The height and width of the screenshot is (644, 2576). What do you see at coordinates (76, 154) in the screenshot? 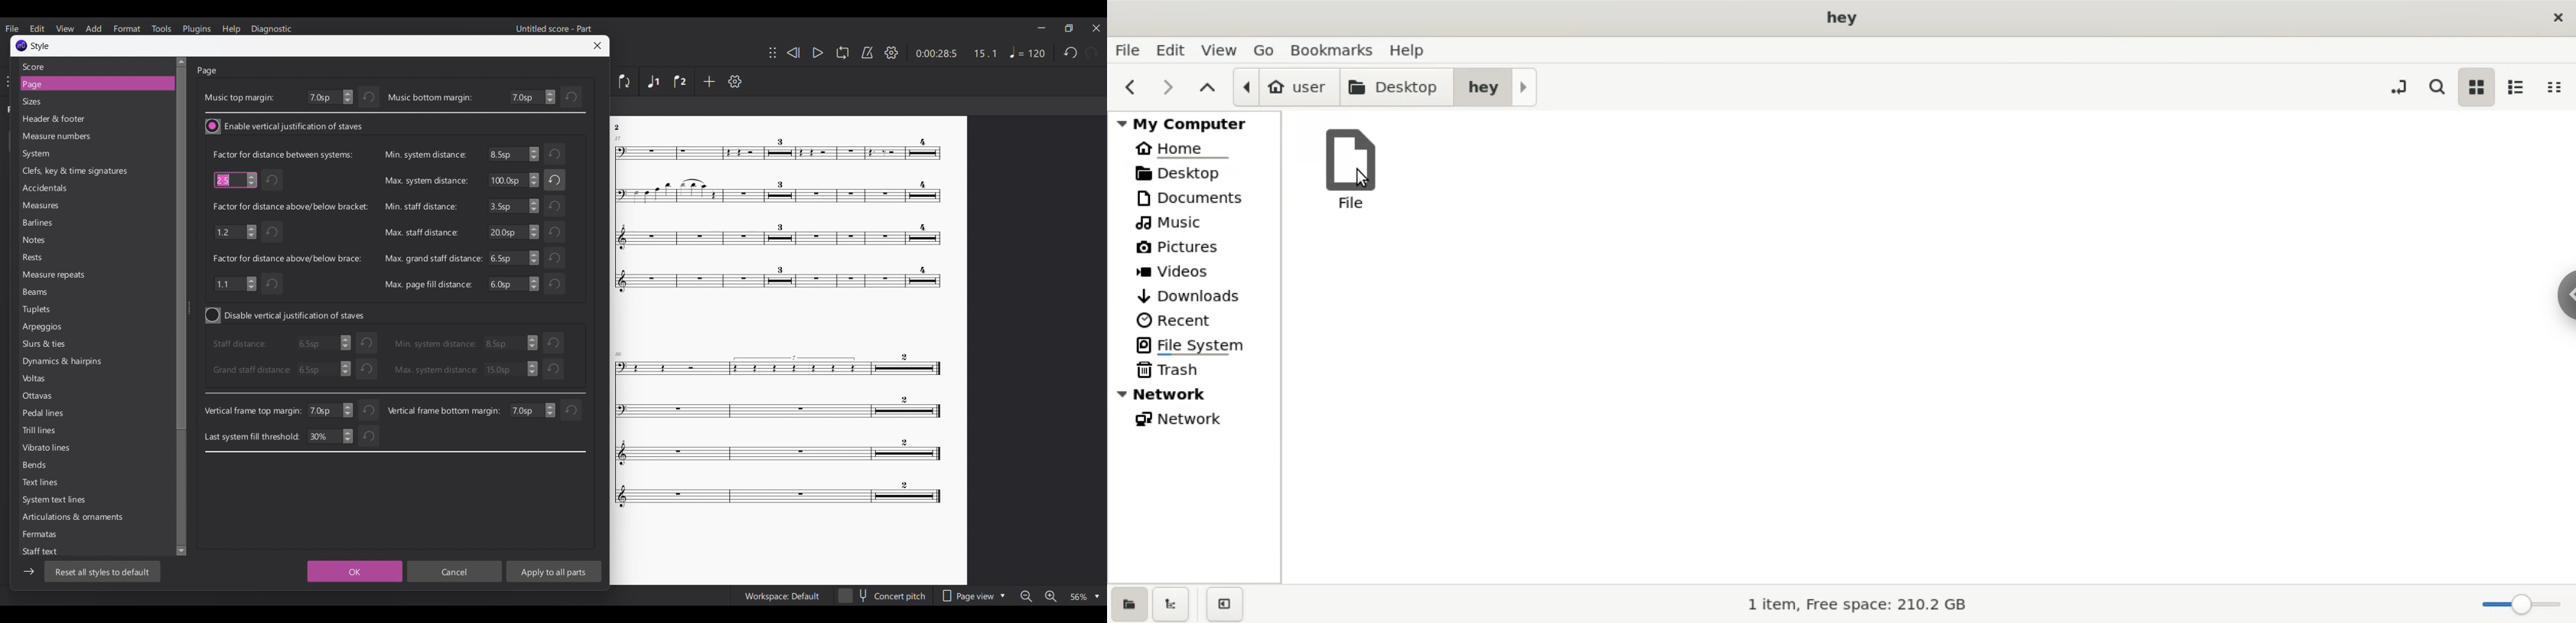
I see `System` at bounding box center [76, 154].